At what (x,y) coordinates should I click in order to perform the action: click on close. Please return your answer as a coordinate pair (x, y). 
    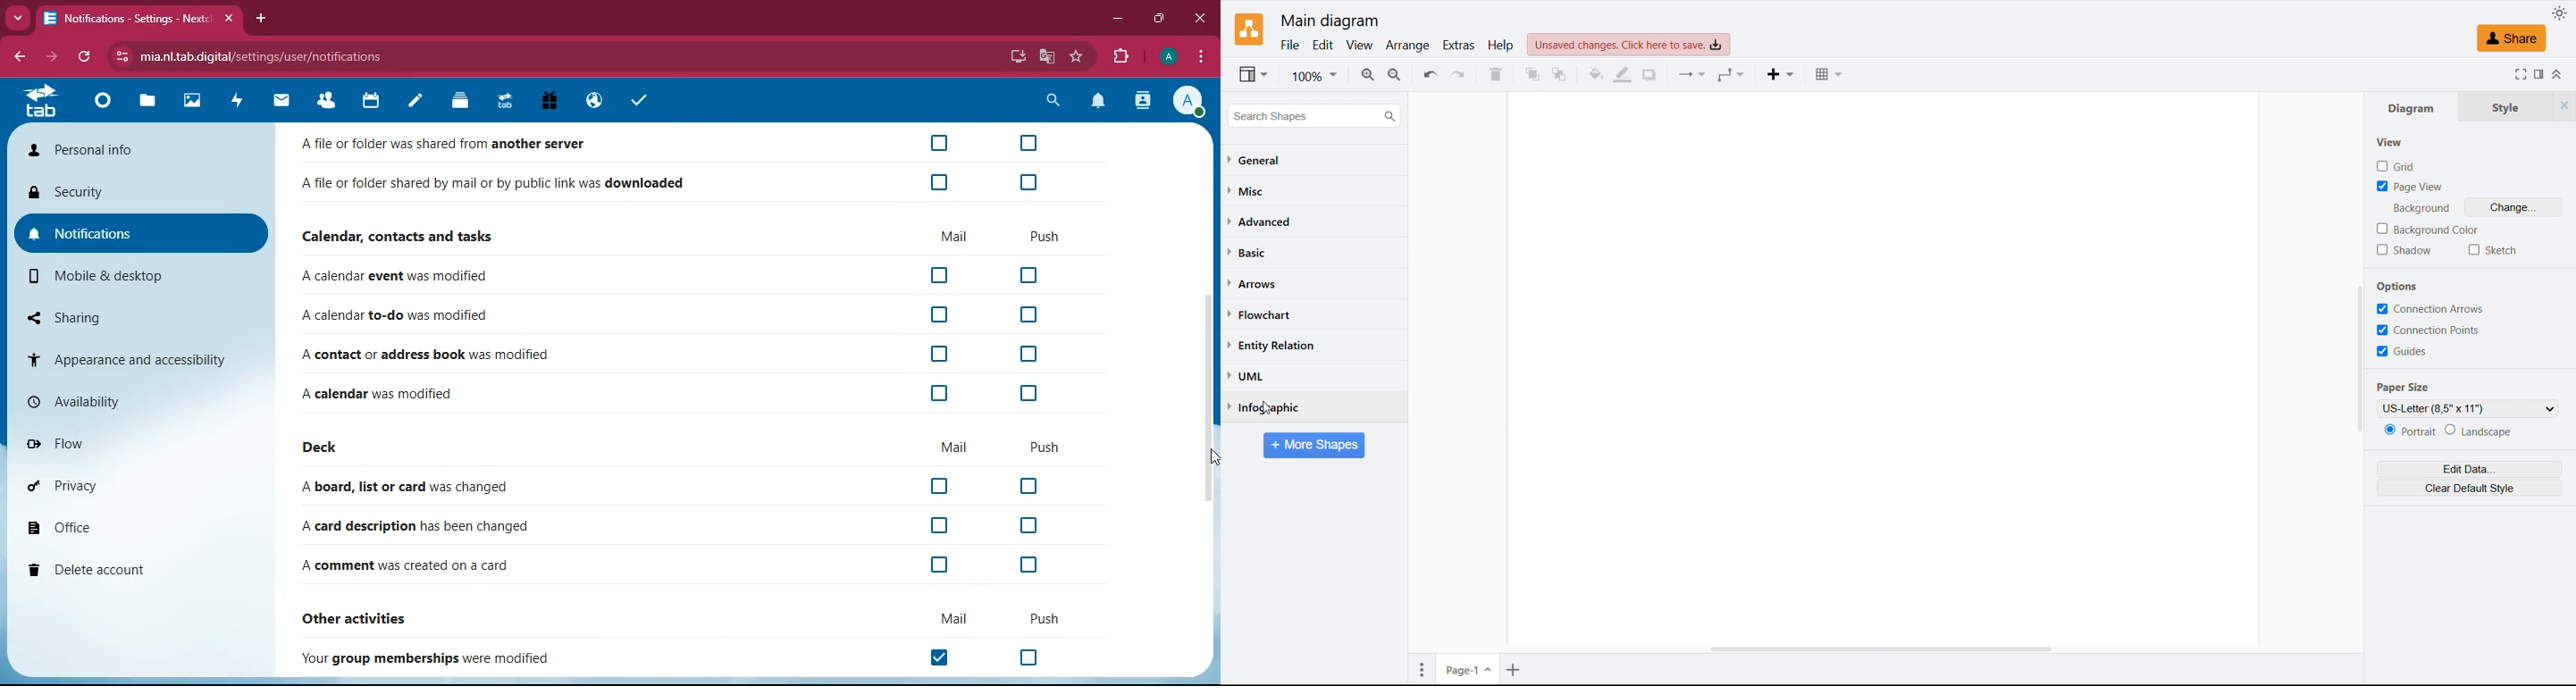
    Looking at the image, I should click on (227, 19).